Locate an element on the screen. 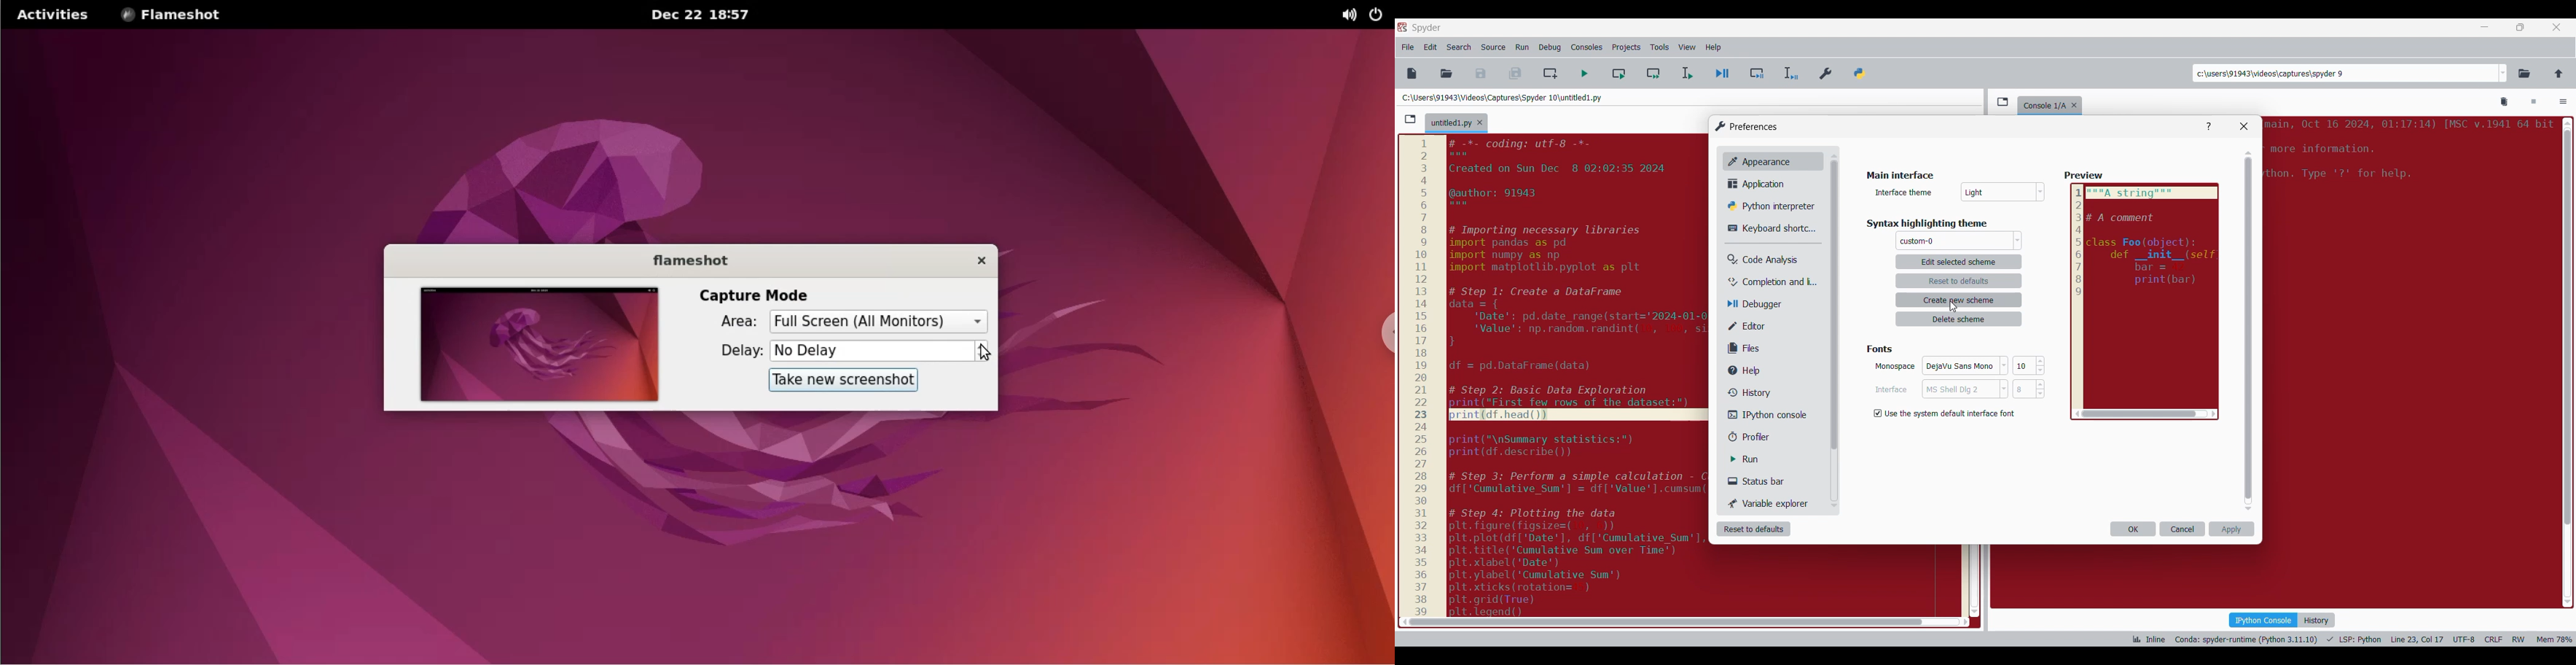 The height and width of the screenshot is (672, 2576). Tools menu is located at coordinates (1659, 47).